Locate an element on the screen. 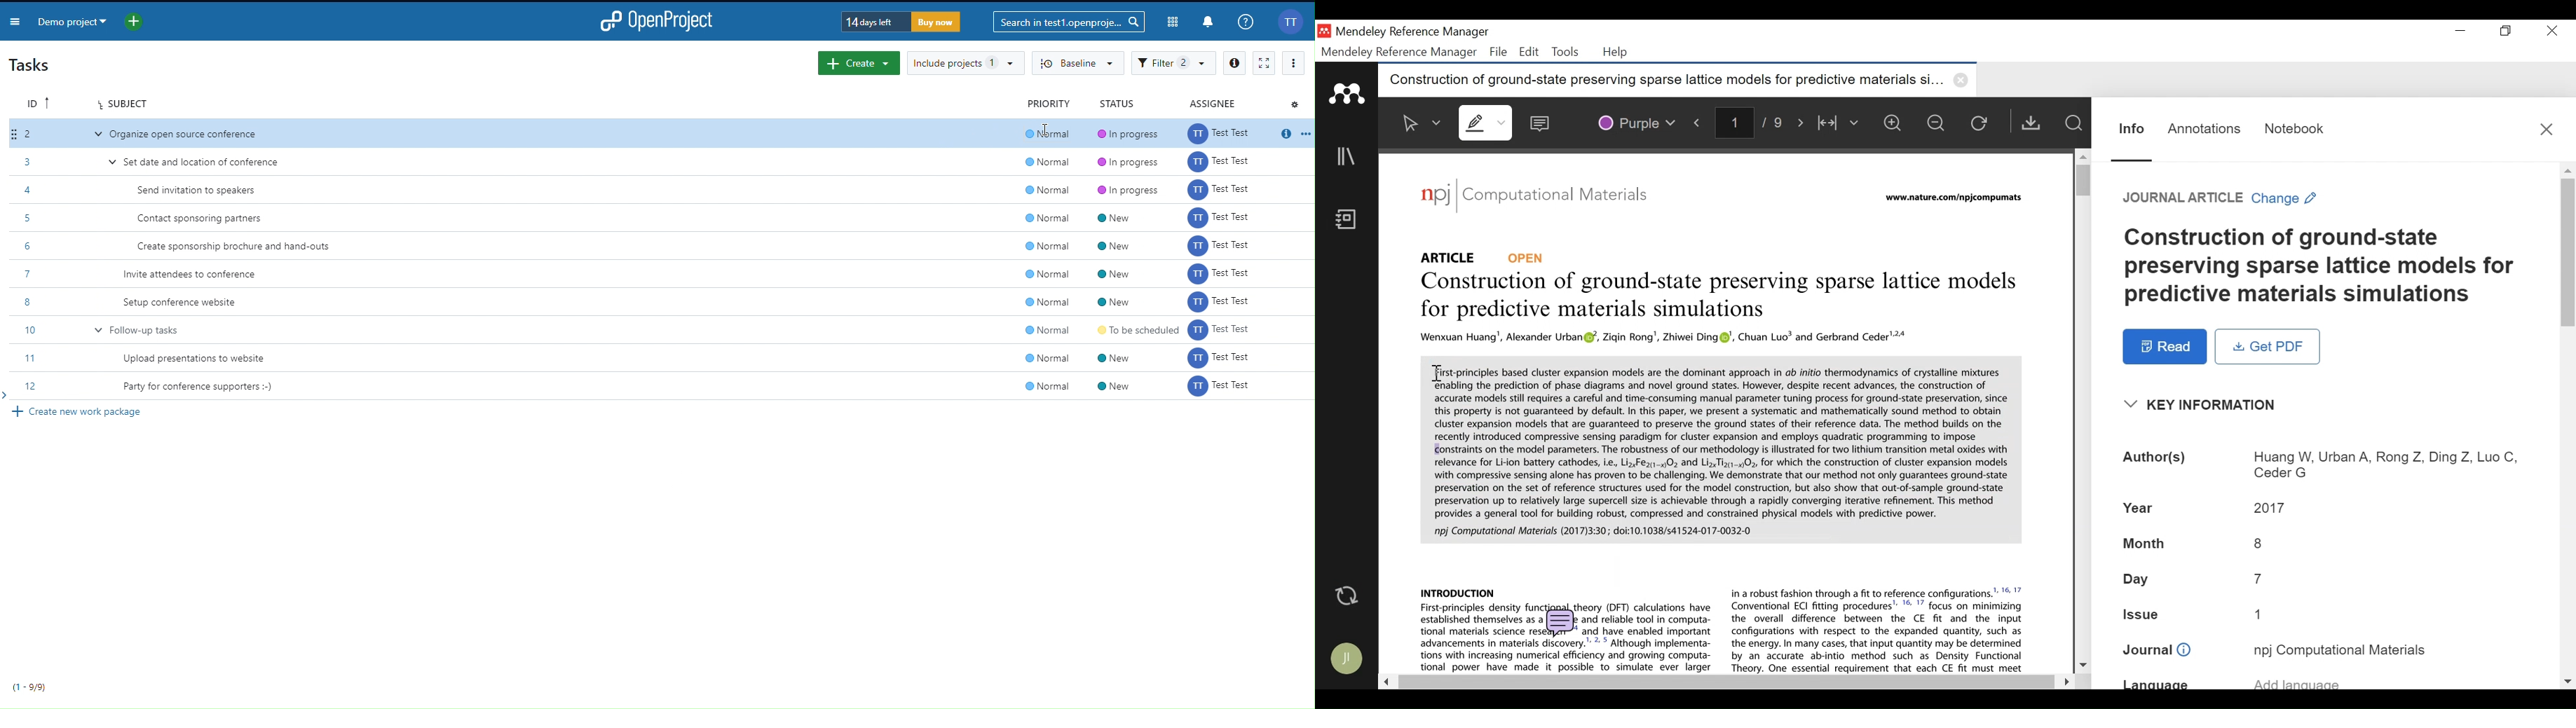  URL is located at coordinates (1956, 198).